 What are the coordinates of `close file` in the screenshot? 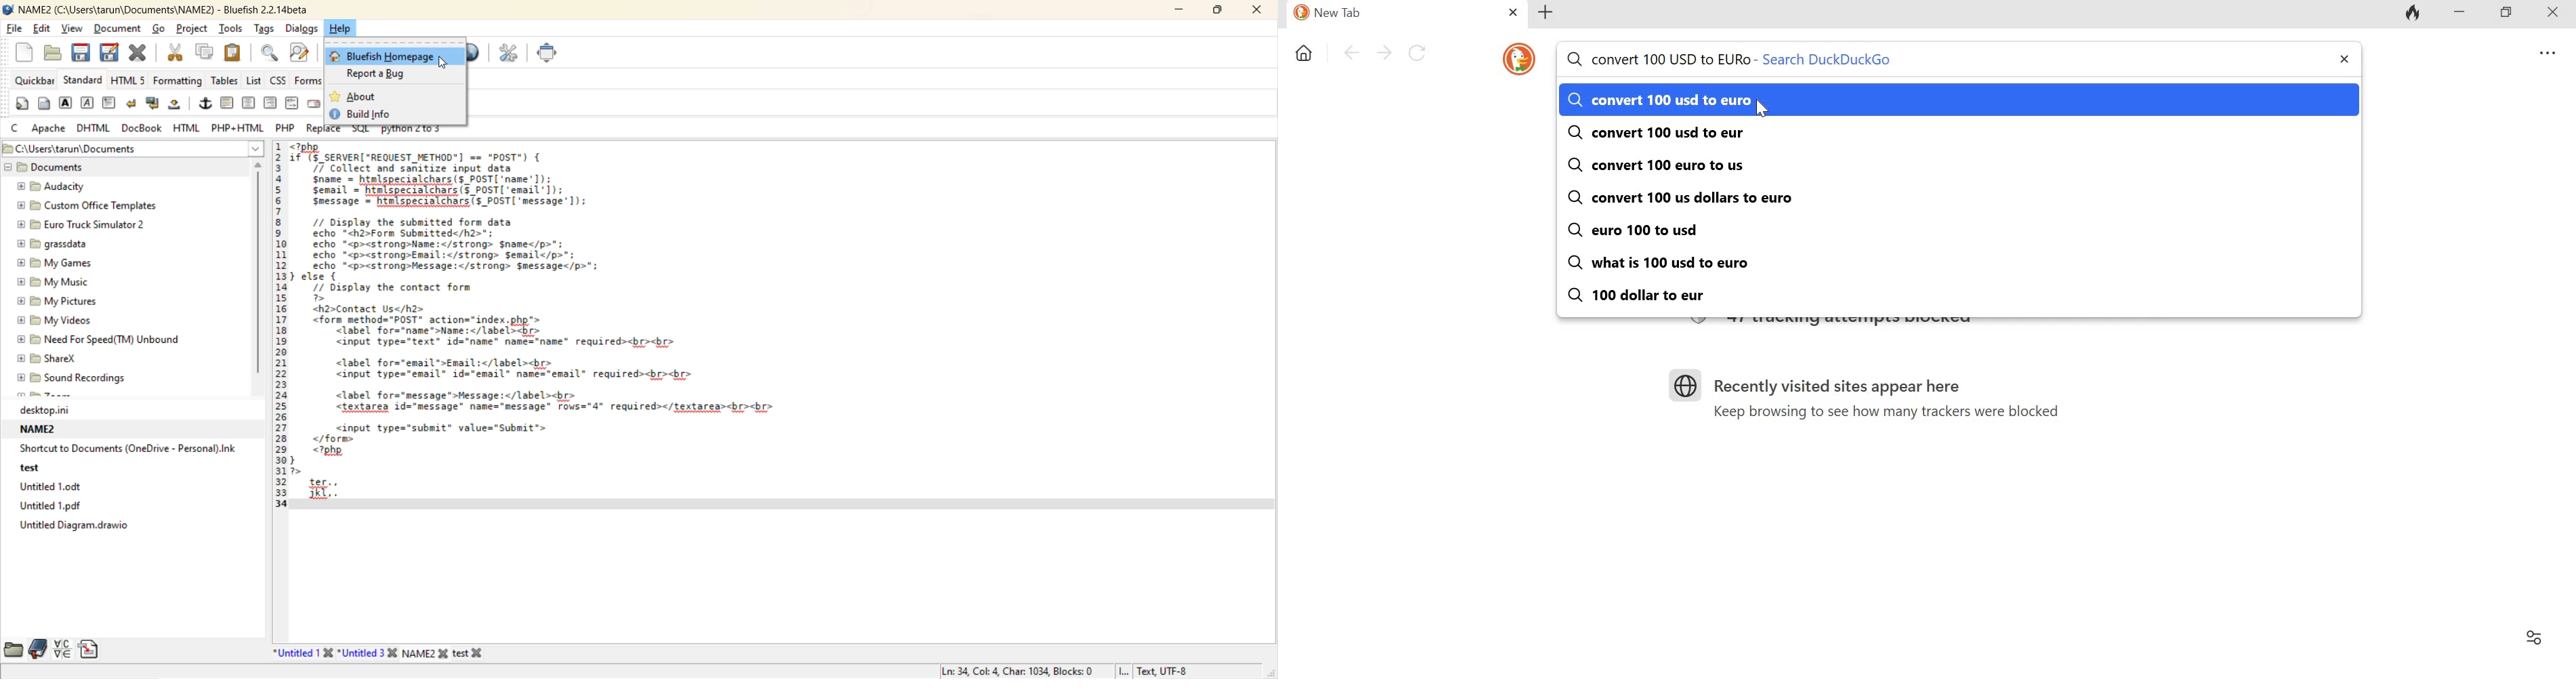 It's located at (140, 53).